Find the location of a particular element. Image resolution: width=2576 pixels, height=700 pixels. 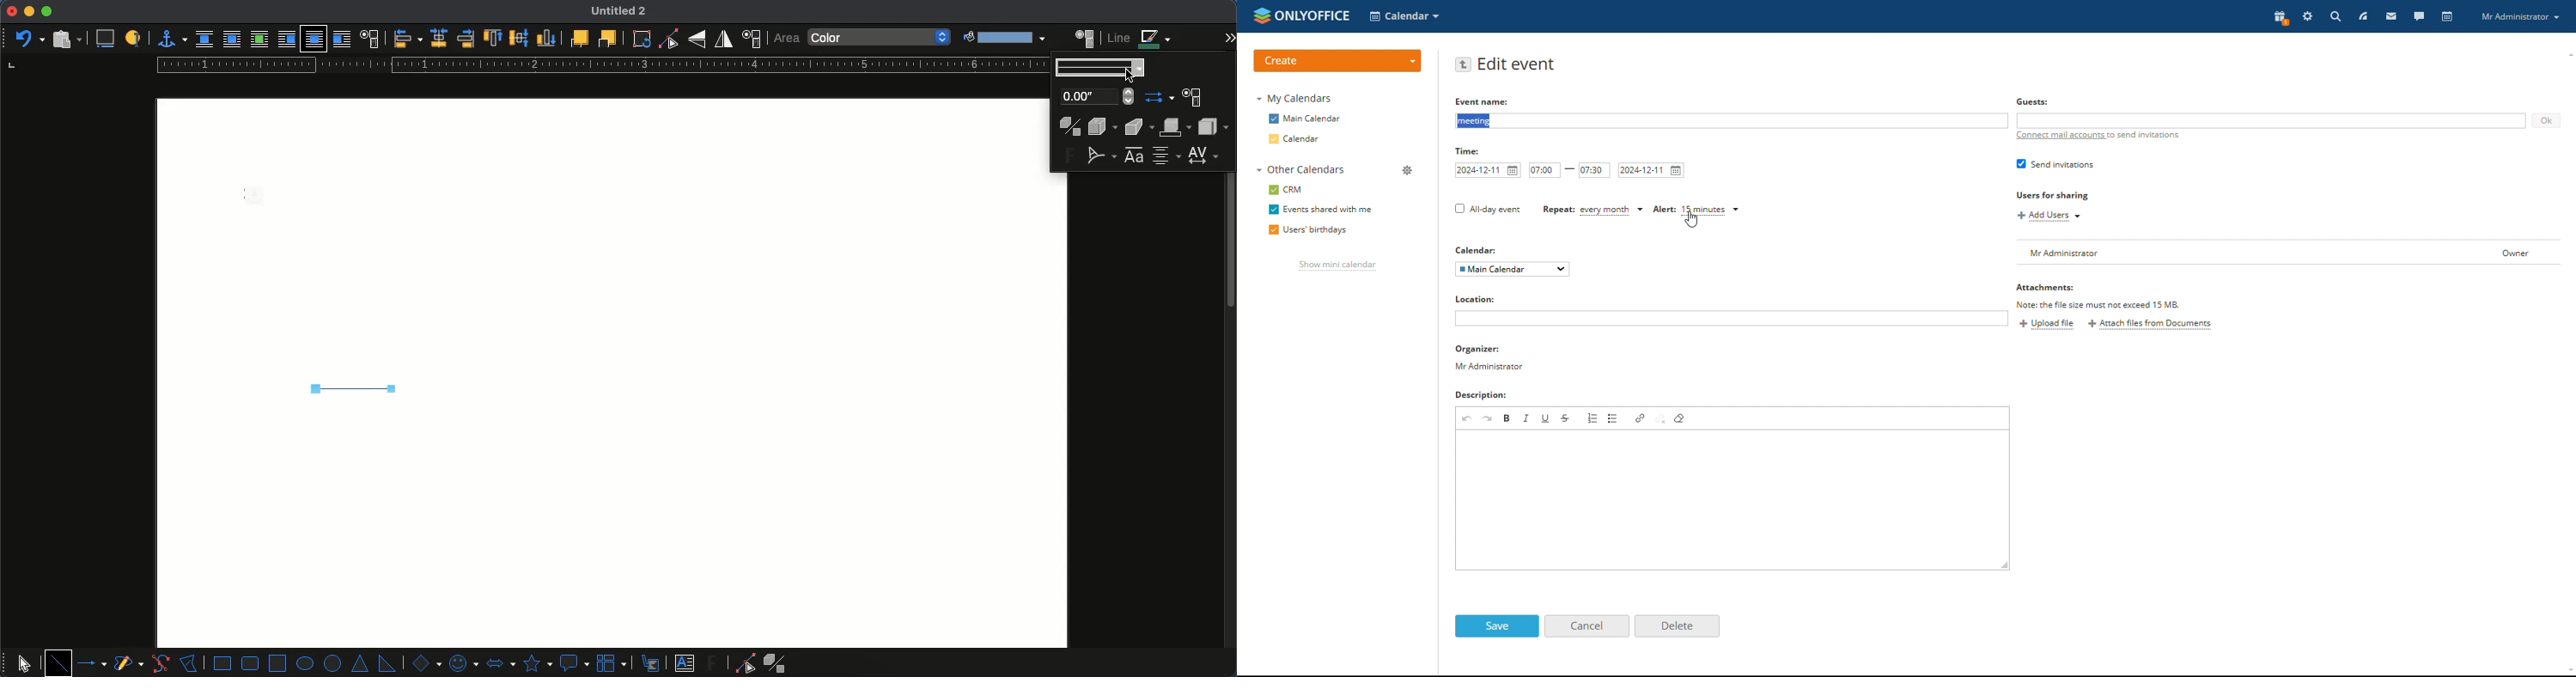

search is located at coordinates (2335, 17).